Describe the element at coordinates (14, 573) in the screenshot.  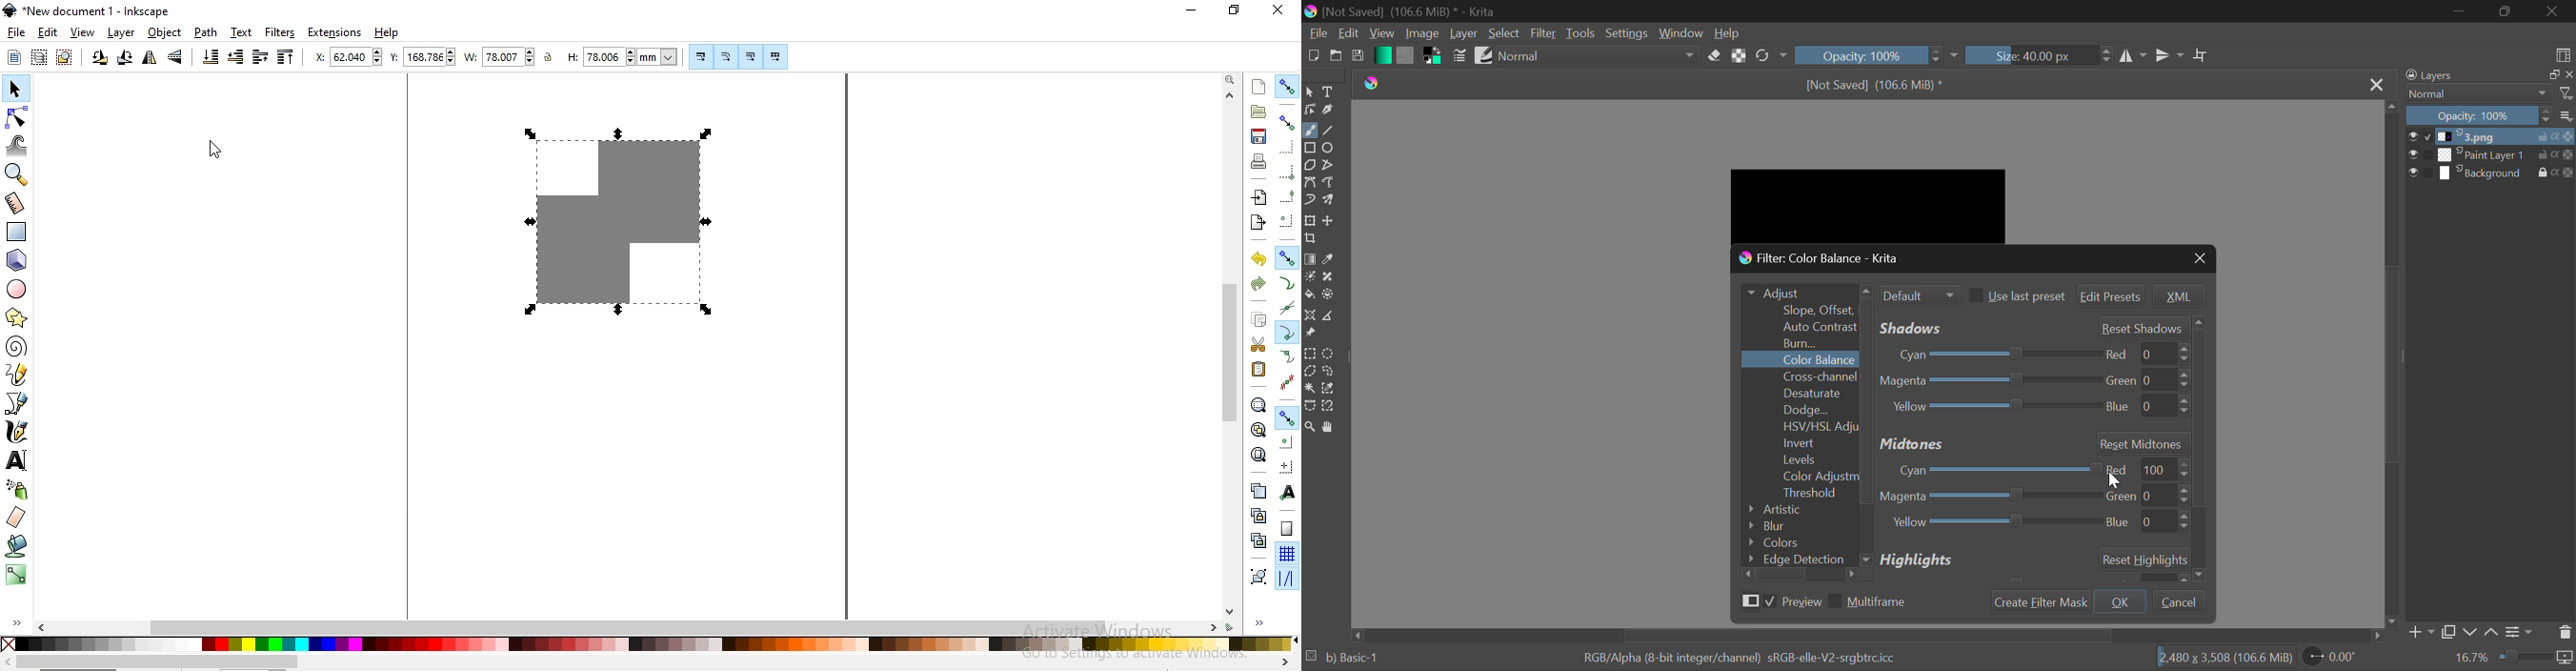
I see `create and edit gradient lines` at that location.